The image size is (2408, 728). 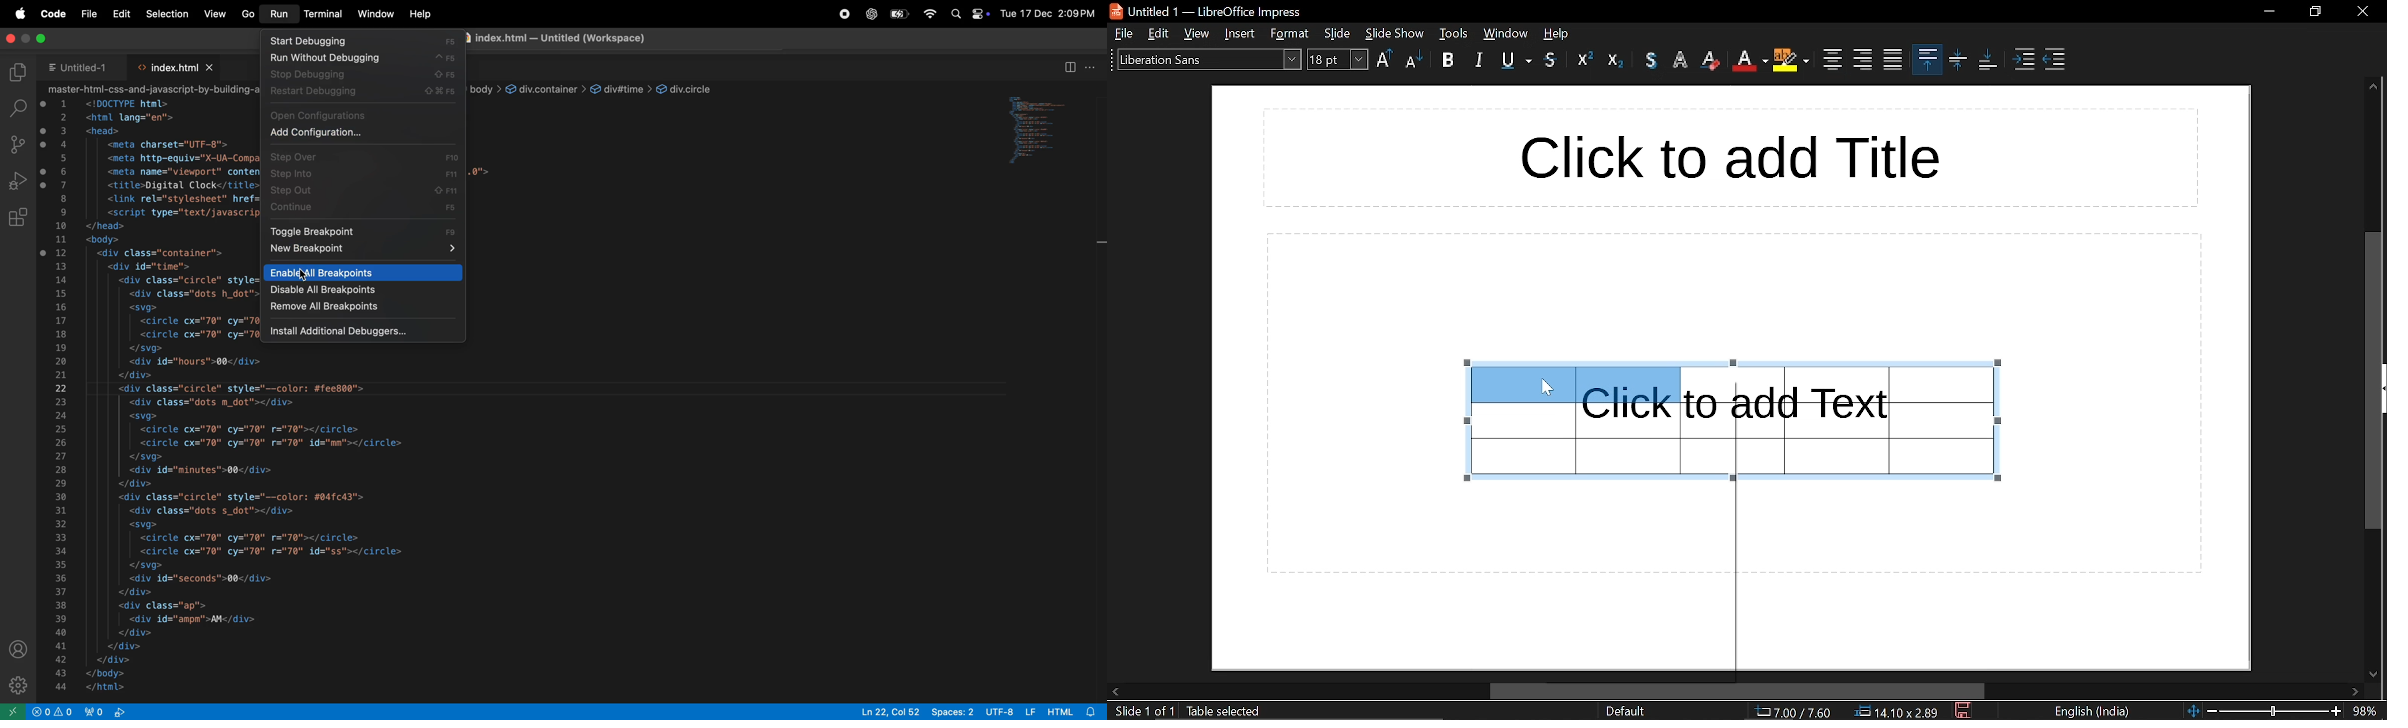 What do you see at coordinates (96, 712) in the screenshot?
I see `port` at bounding box center [96, 712].